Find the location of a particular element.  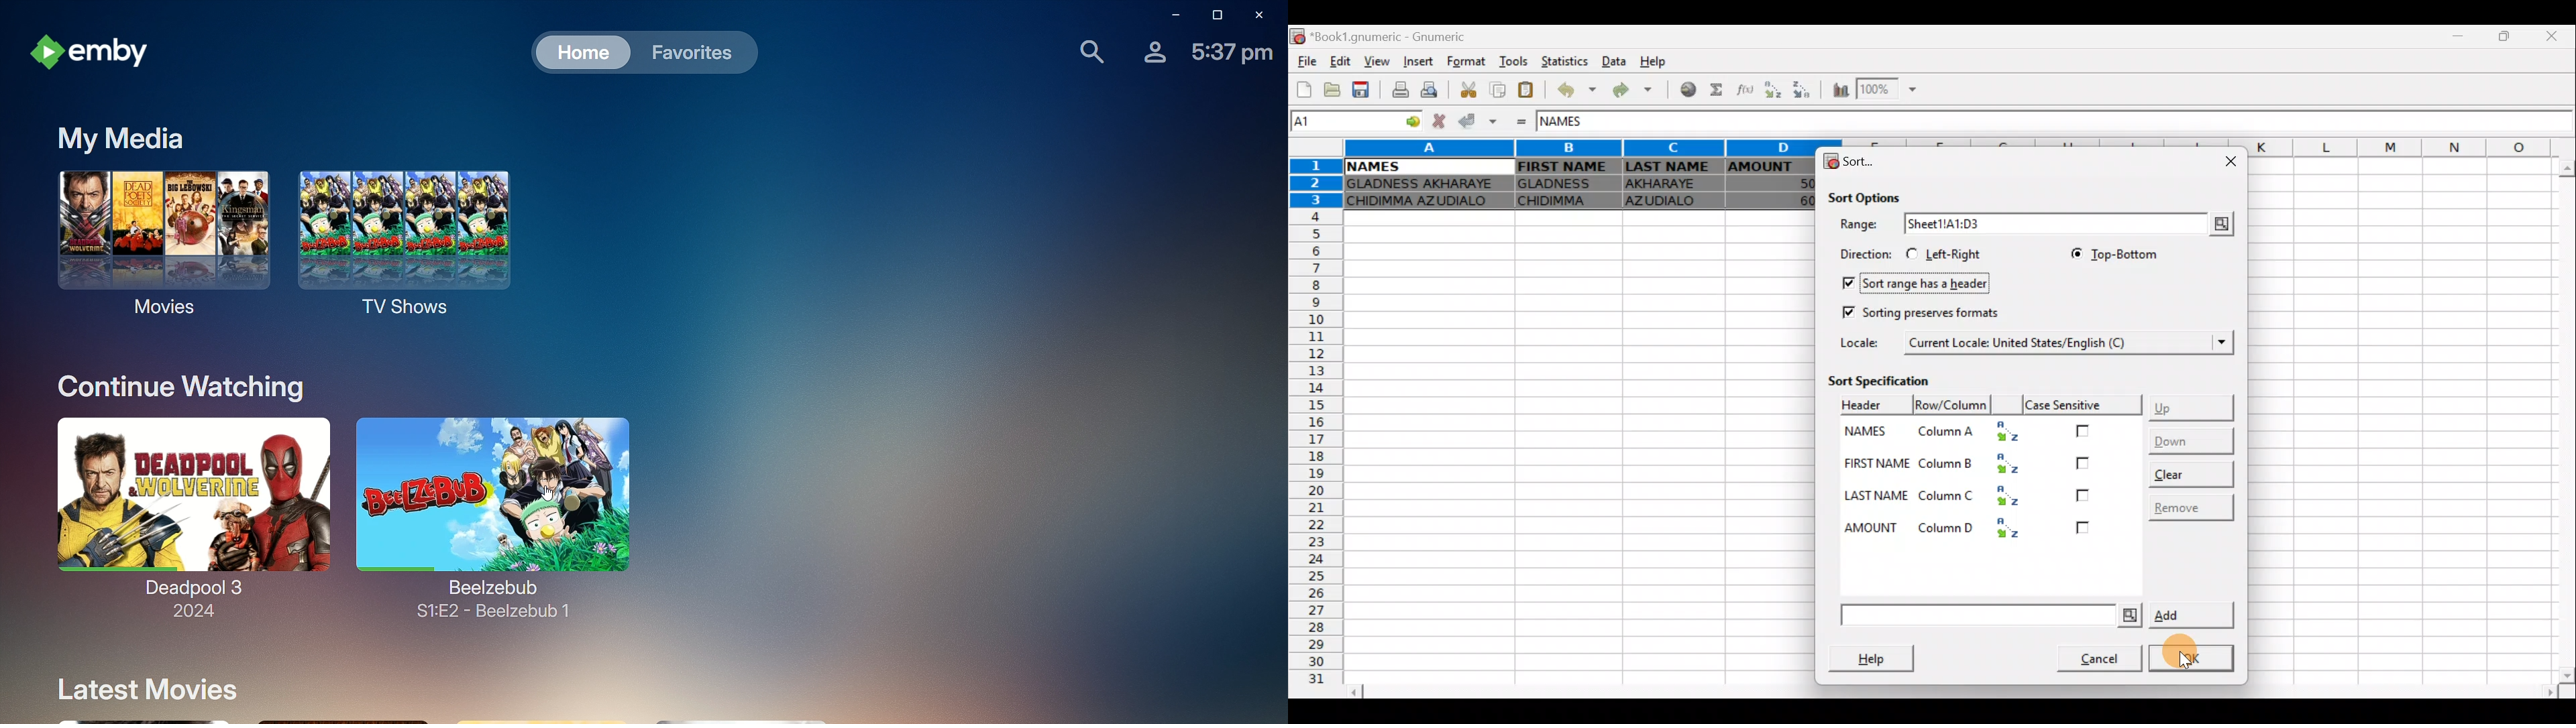

Time-5.37 pm is located at coordinates (1238, 53).